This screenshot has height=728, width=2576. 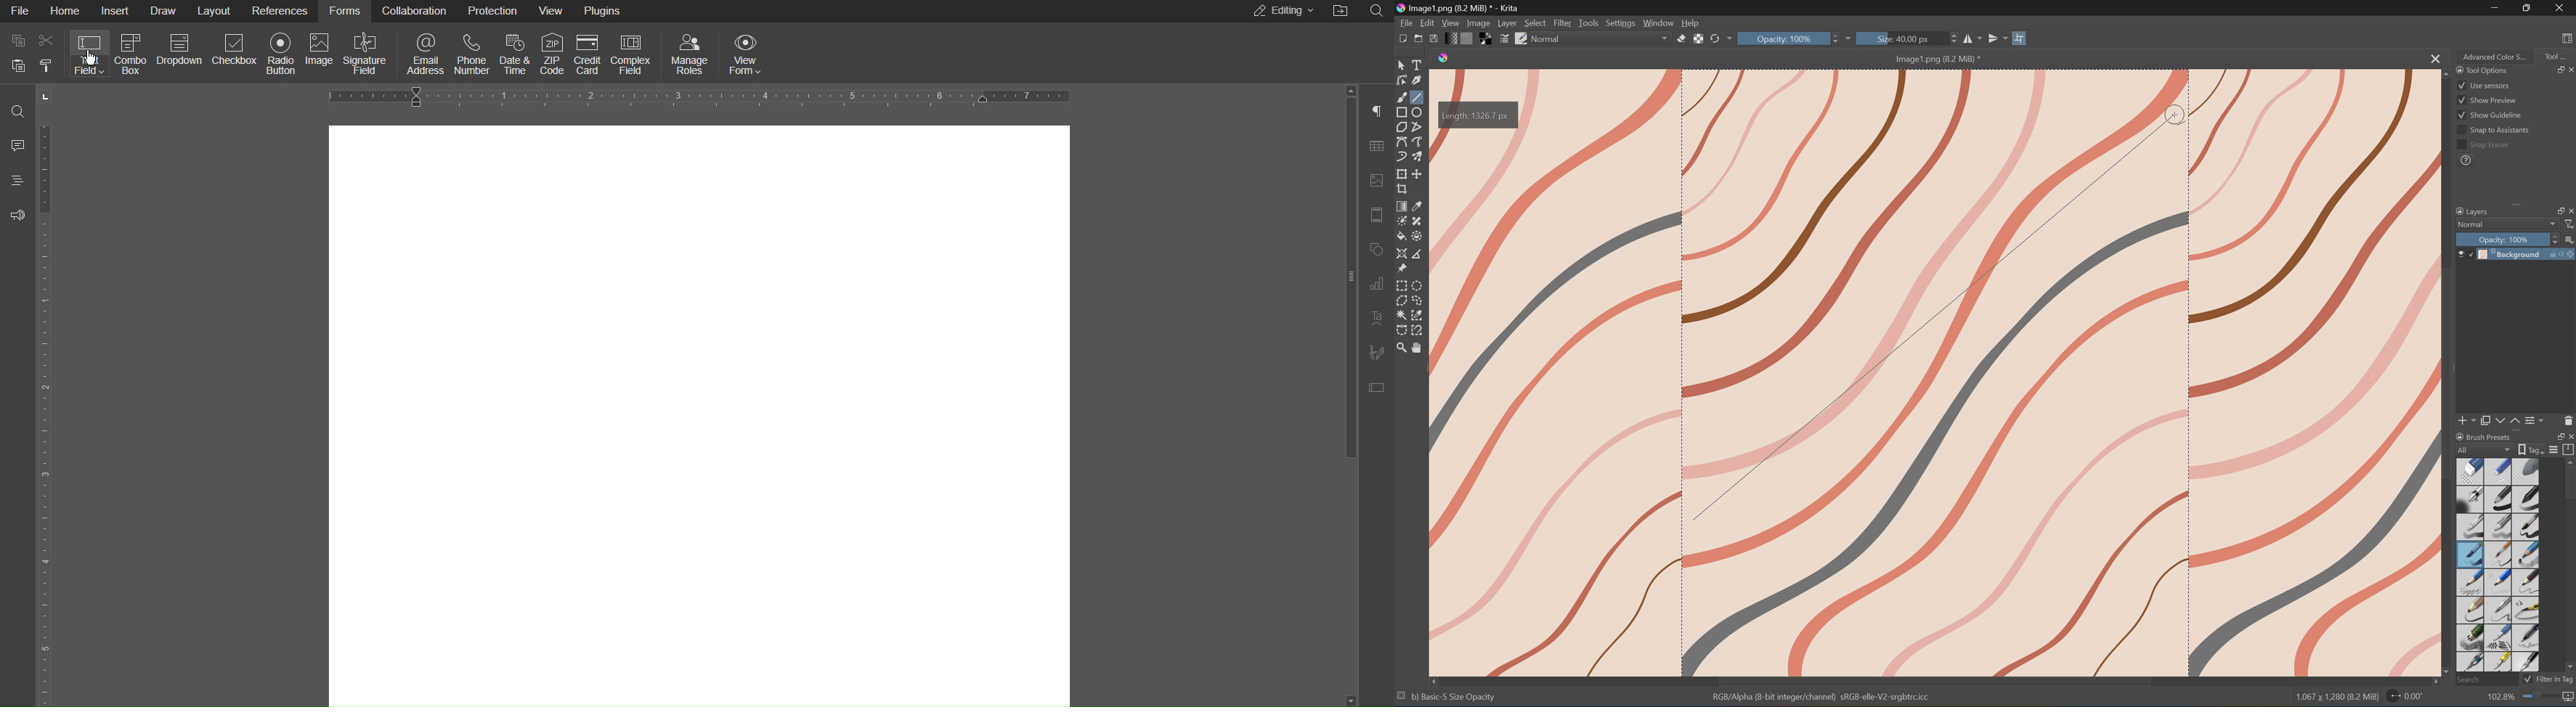 I want to click on ZIP Code, so click(x=553, y=54).